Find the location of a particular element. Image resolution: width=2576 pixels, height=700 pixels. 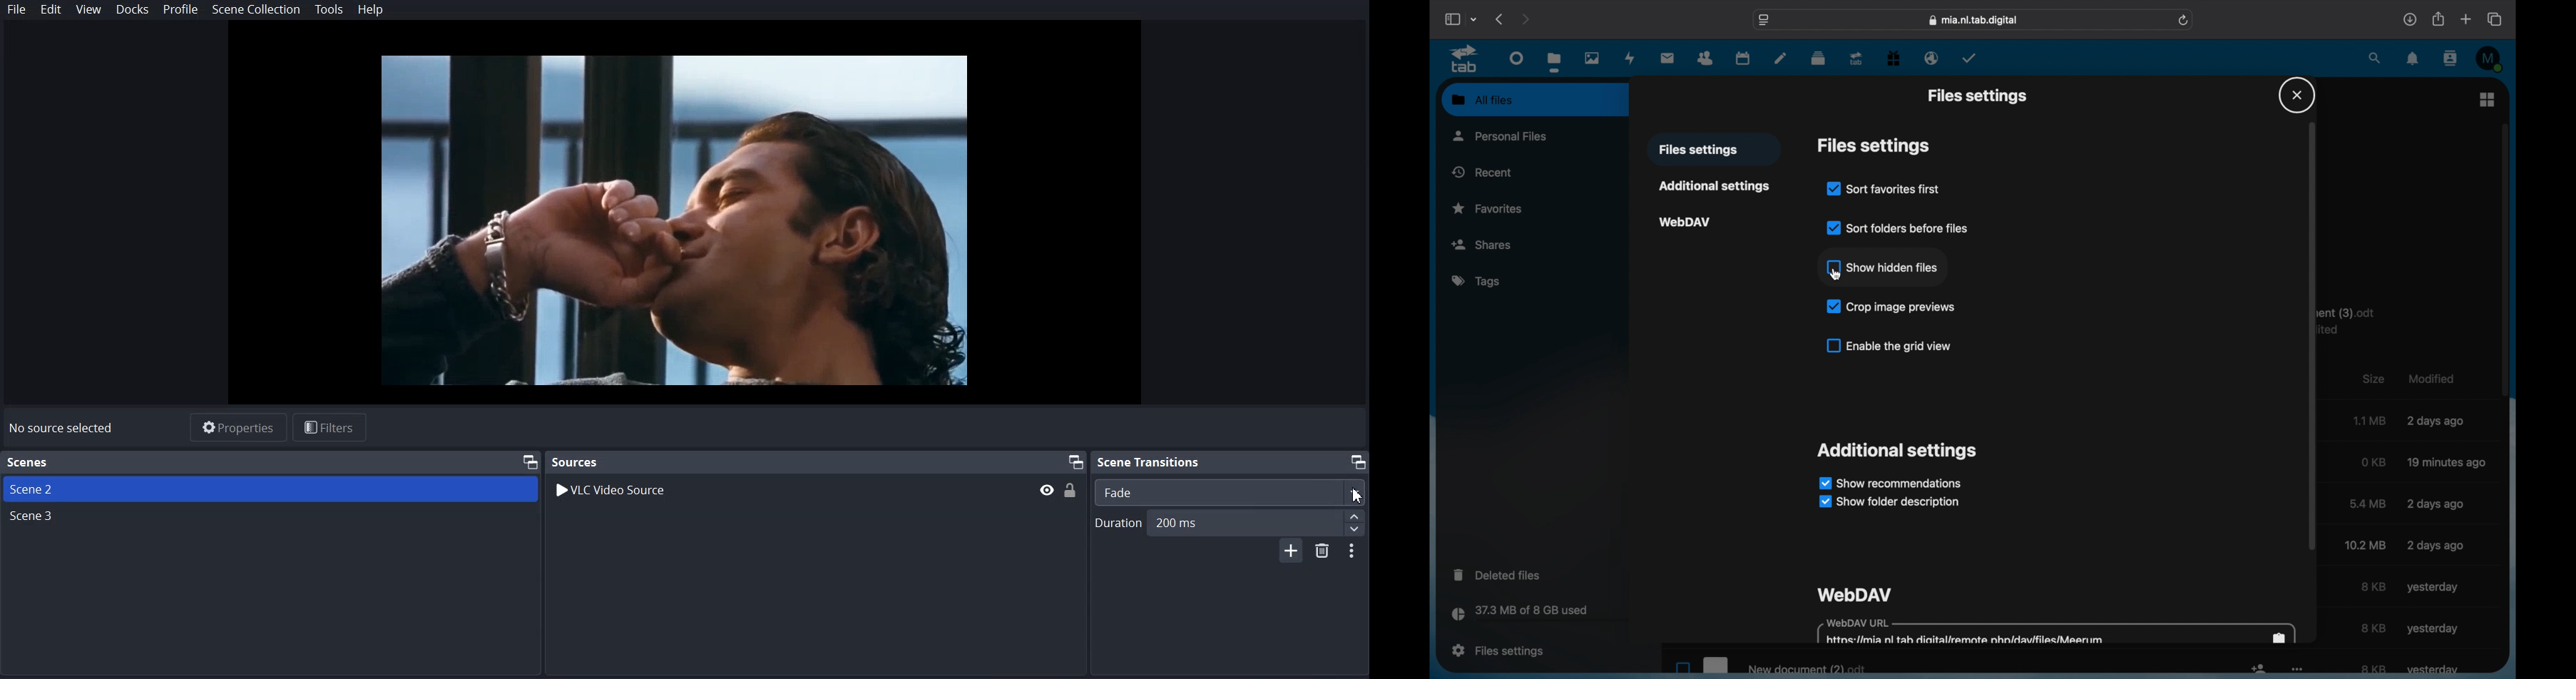

Add Configurable Transition is located at coordinates (1292, 549).